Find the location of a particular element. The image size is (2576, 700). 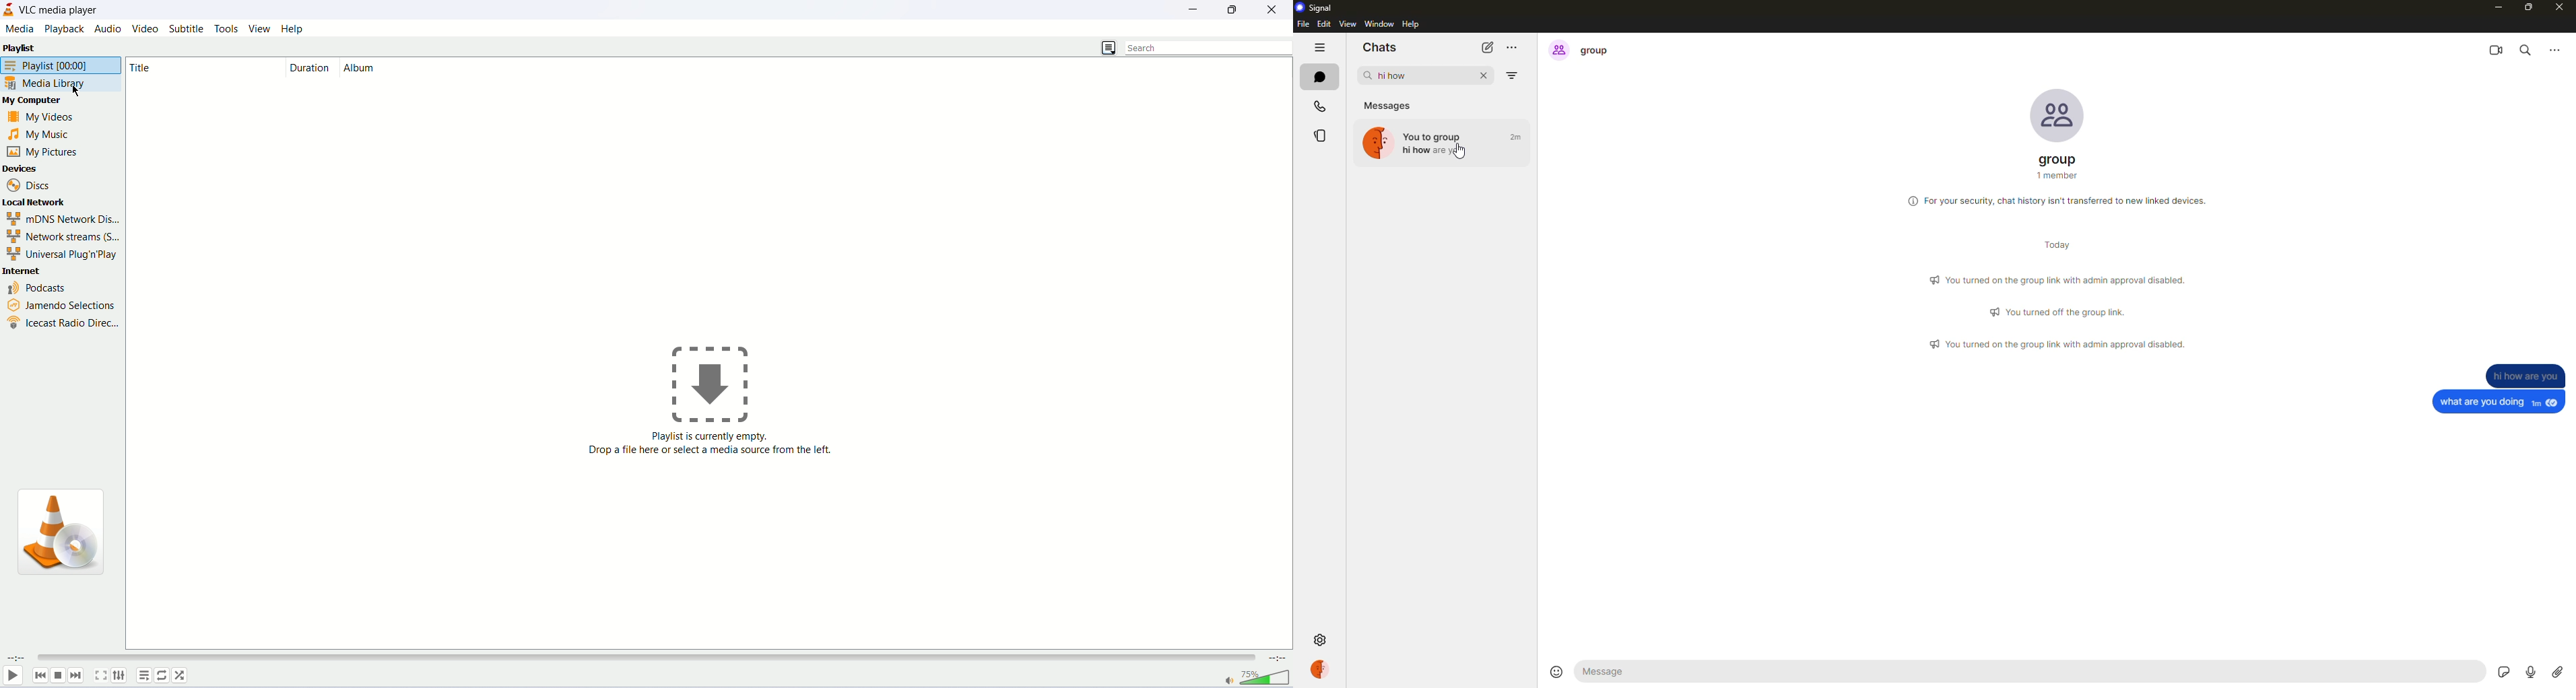

close is located at coordinates (1486, 77).